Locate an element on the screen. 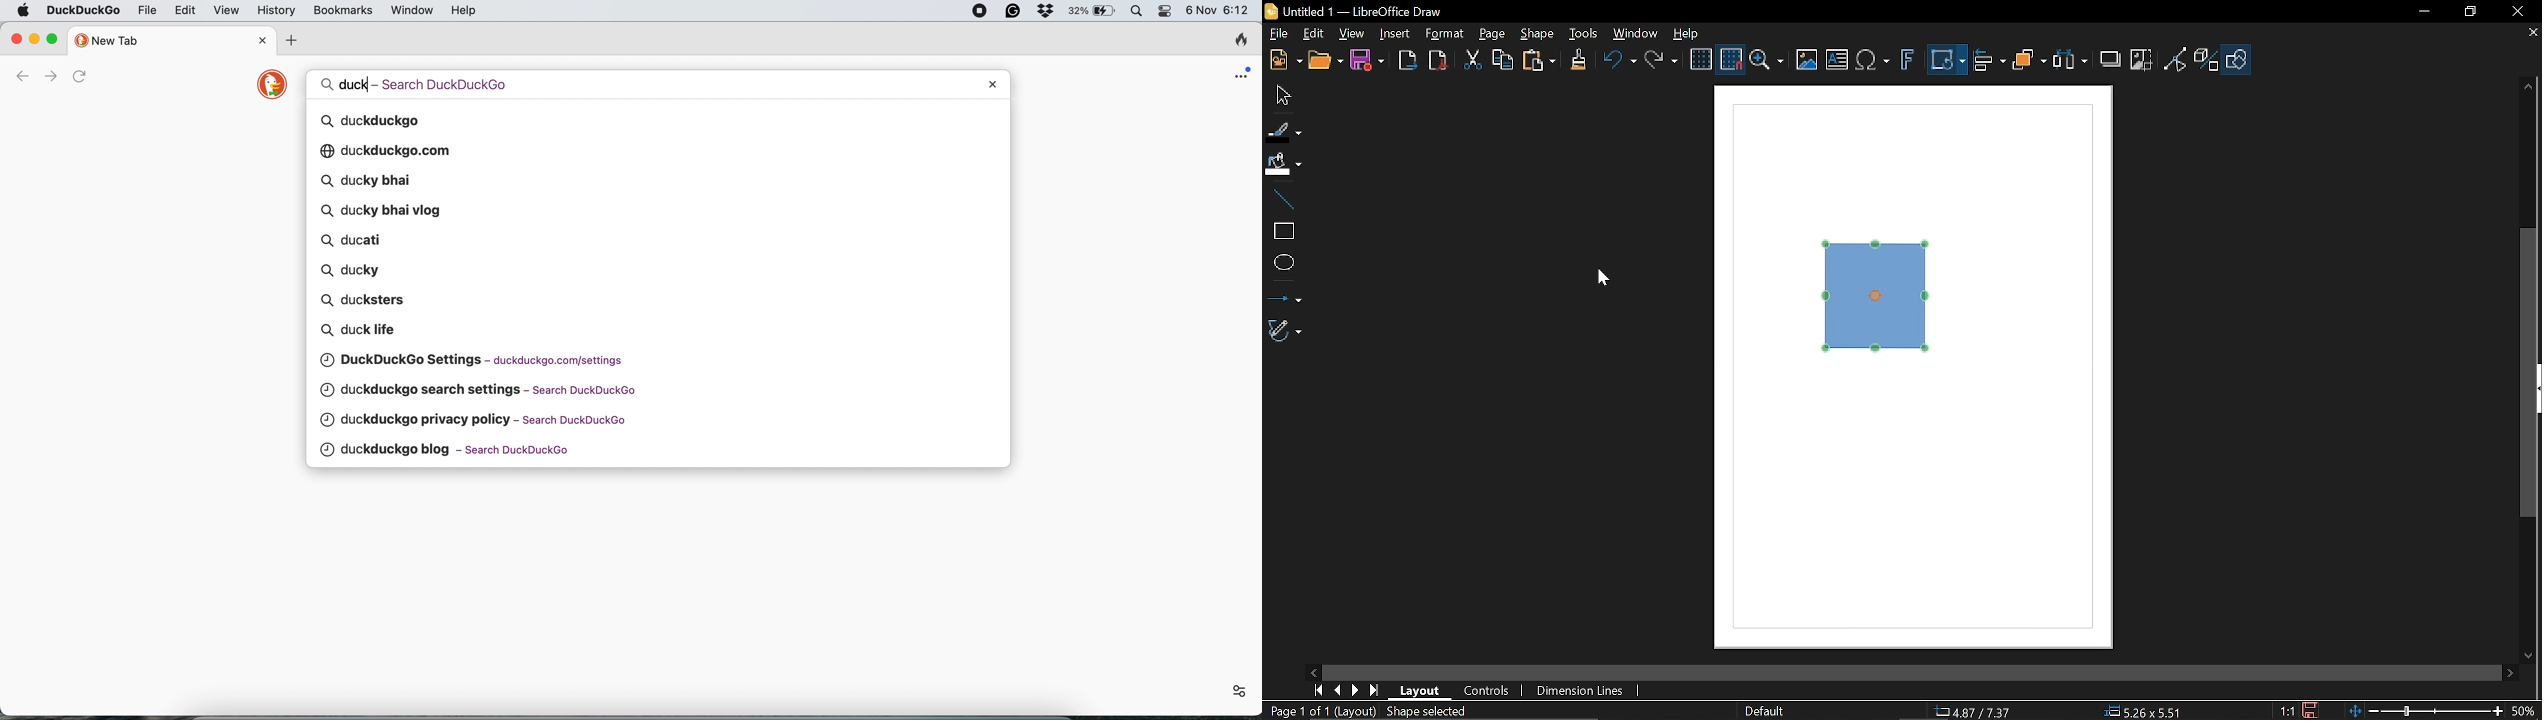 The image size is (2548, 728). Export to pdf is located at coordinates (1436, 60).